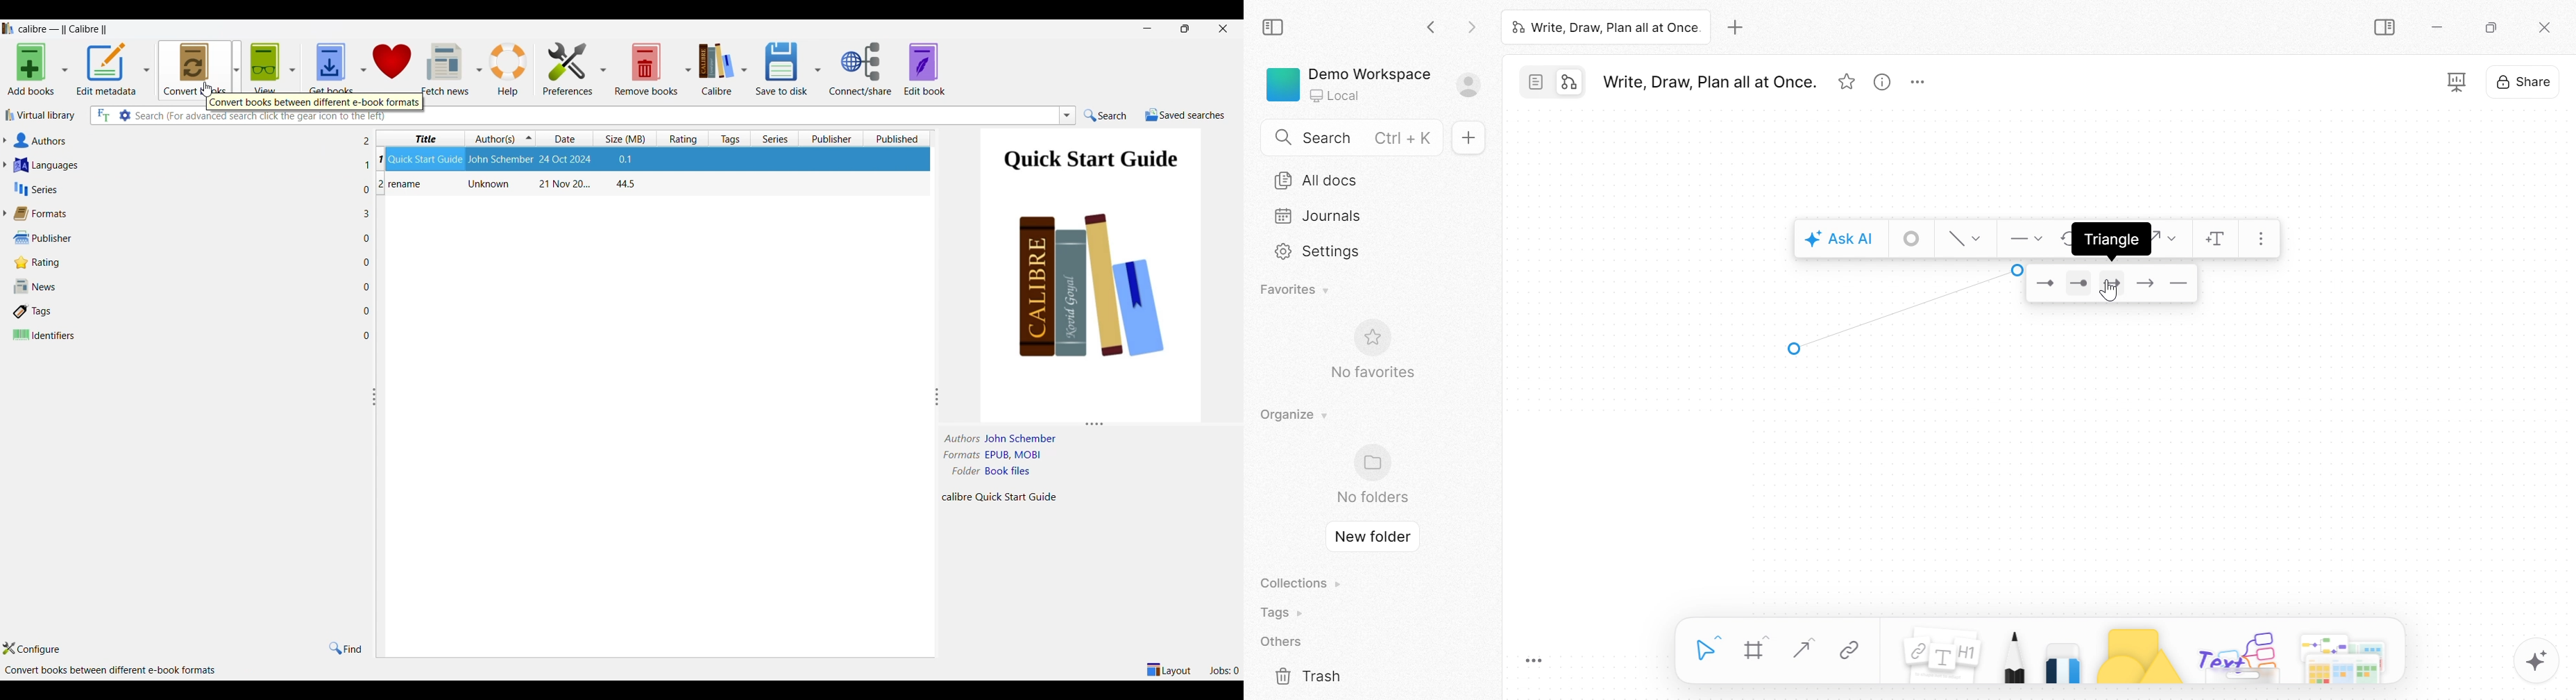 This screenshot has width=2576, height=700. Describe the element at coordinates (1321, 179) in the screenshot. I see `All docs` at that location.